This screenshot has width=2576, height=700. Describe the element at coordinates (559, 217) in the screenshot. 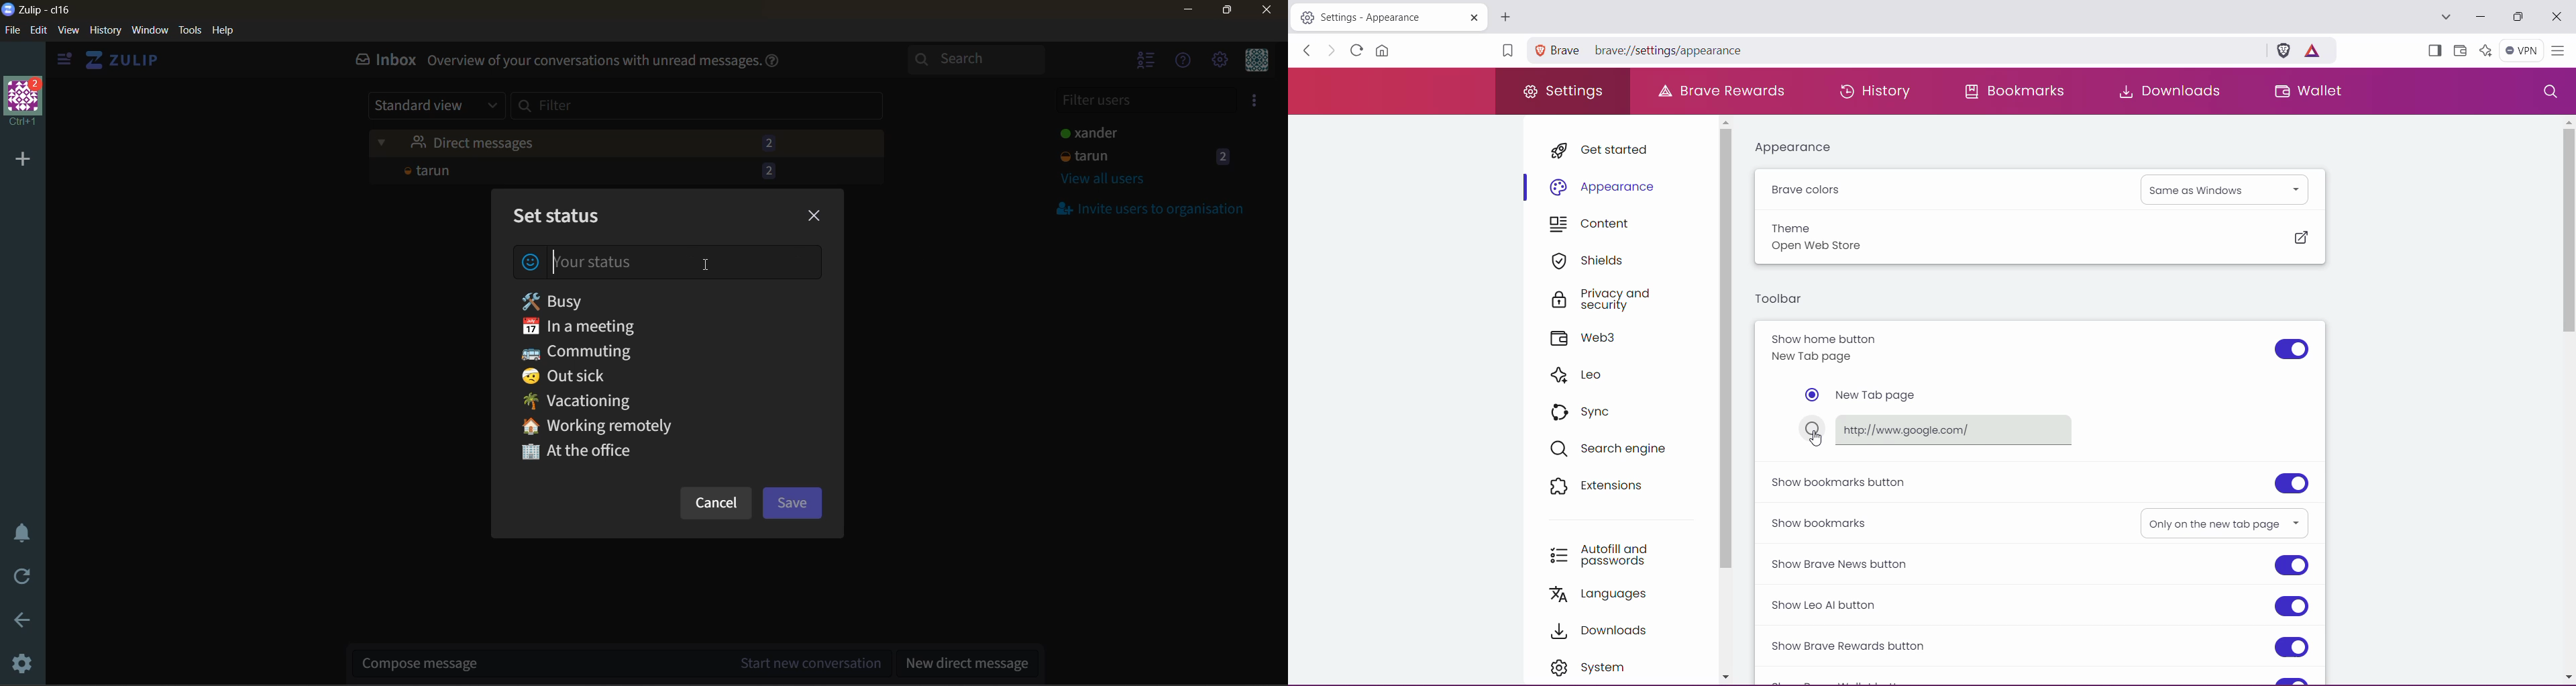

I see `set status` at that location.